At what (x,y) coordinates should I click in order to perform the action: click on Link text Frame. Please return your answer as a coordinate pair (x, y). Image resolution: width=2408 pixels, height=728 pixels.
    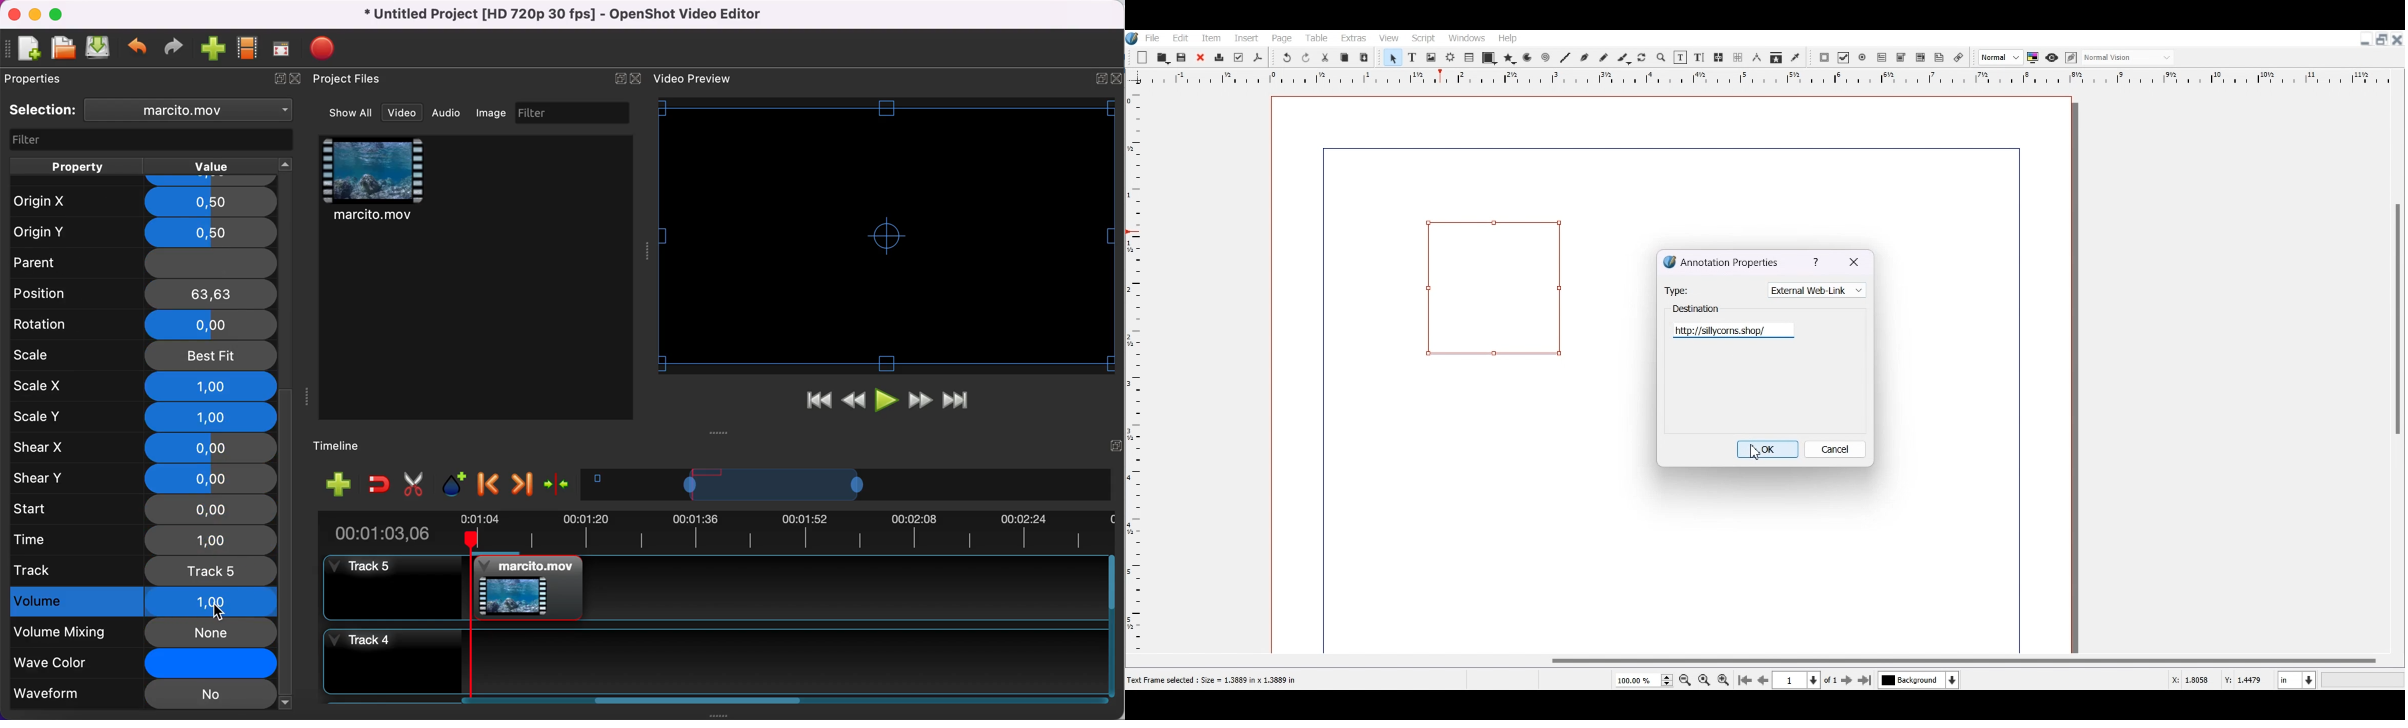
    Looking at the image, I should click on (1719, 57).